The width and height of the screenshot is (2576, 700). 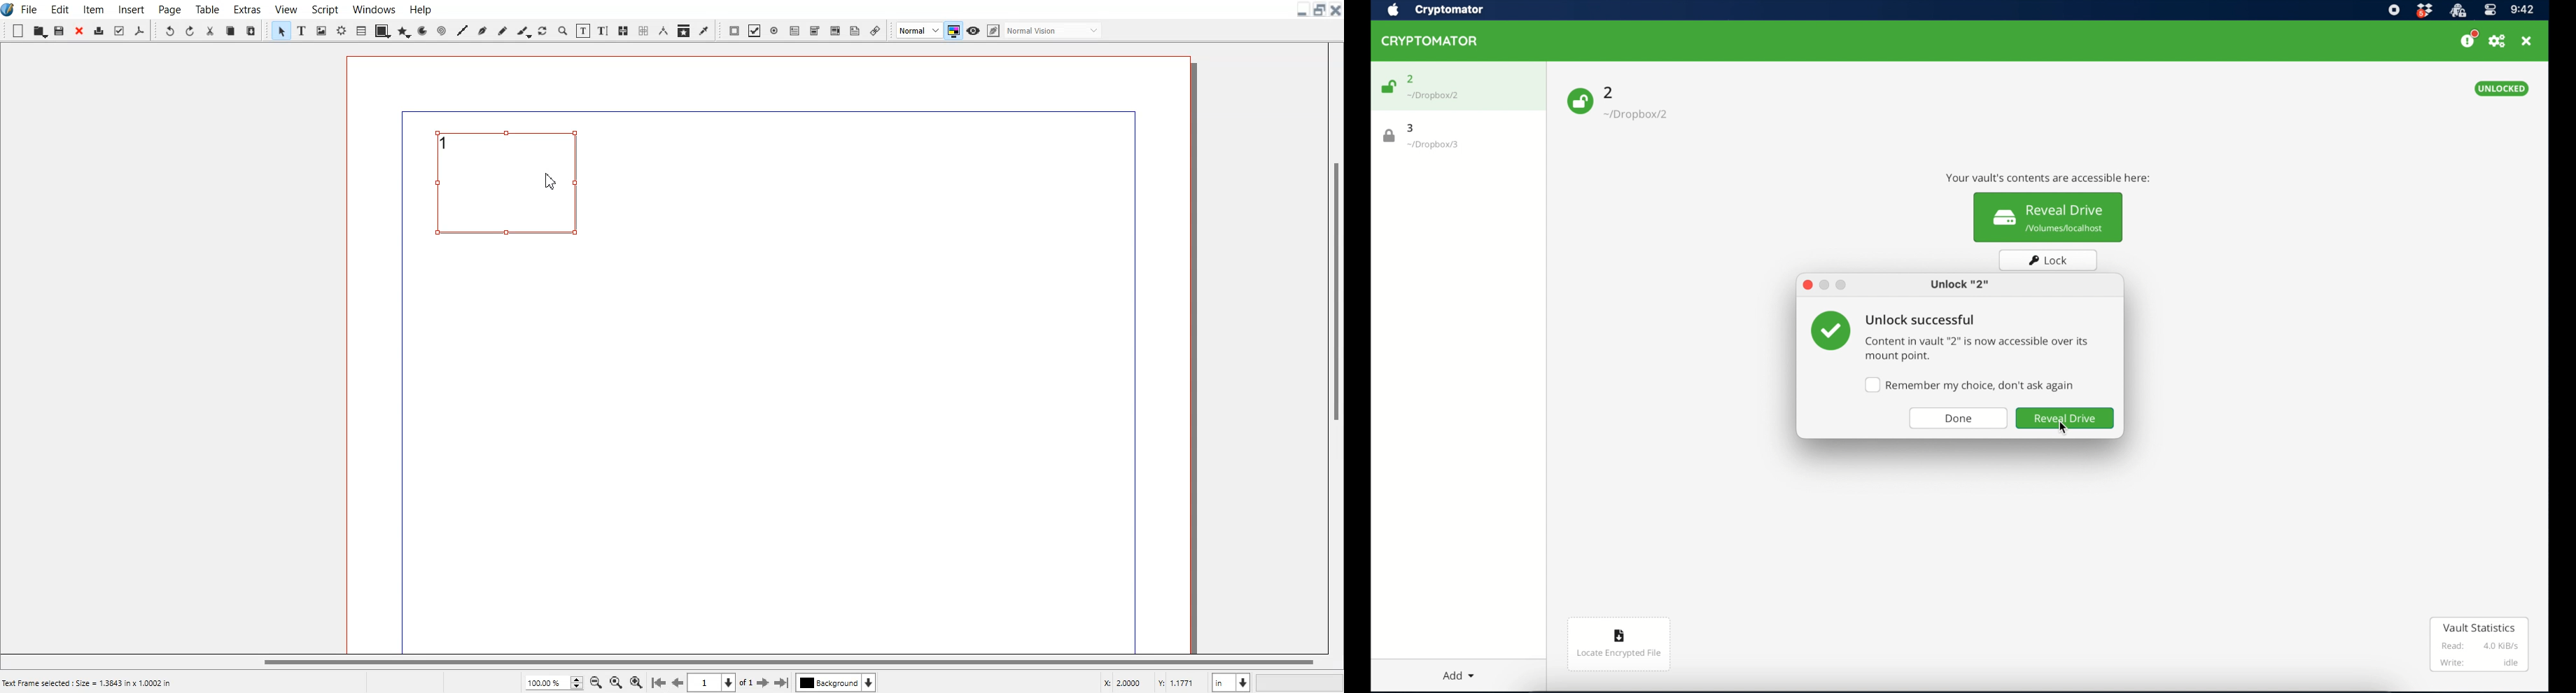 What do you see at coordinates (1961, 284) in the screenshot?
I see `unlock 2` at bounding box center [1961, 284].